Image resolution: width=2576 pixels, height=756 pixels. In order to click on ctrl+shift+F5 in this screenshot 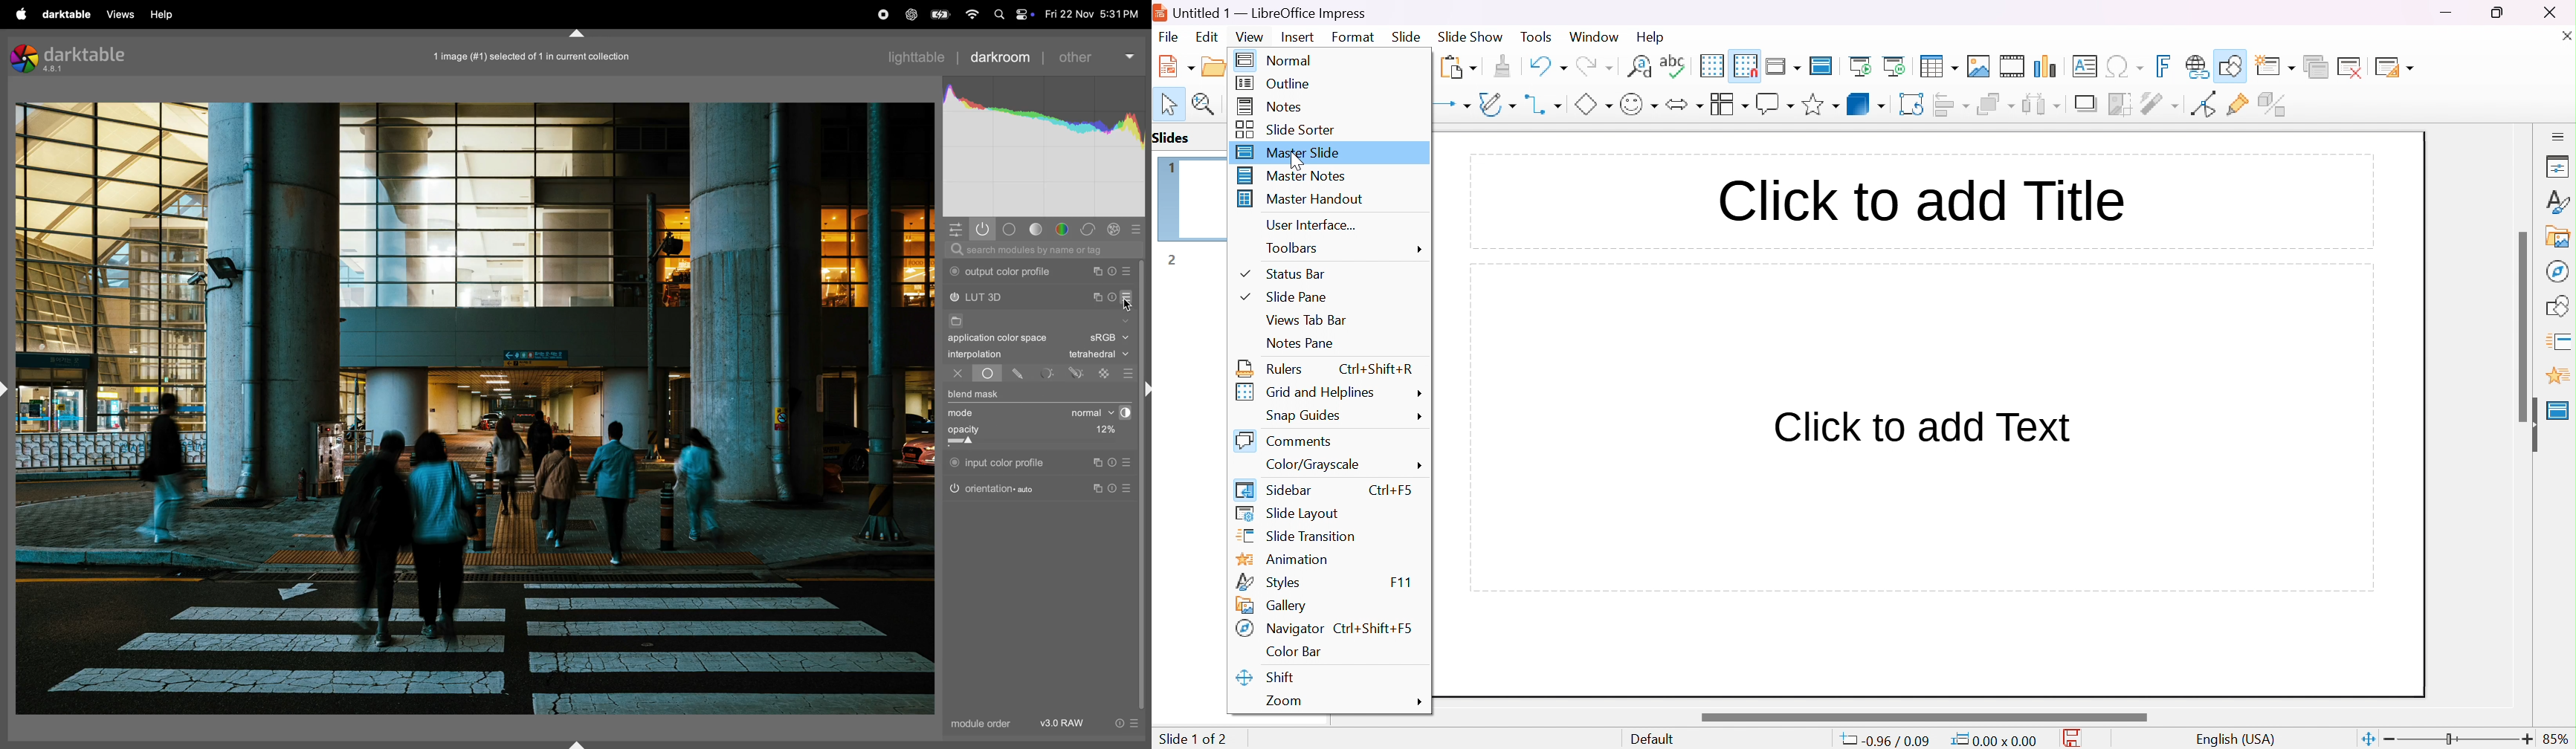, I will do `click(1372, 628)`.